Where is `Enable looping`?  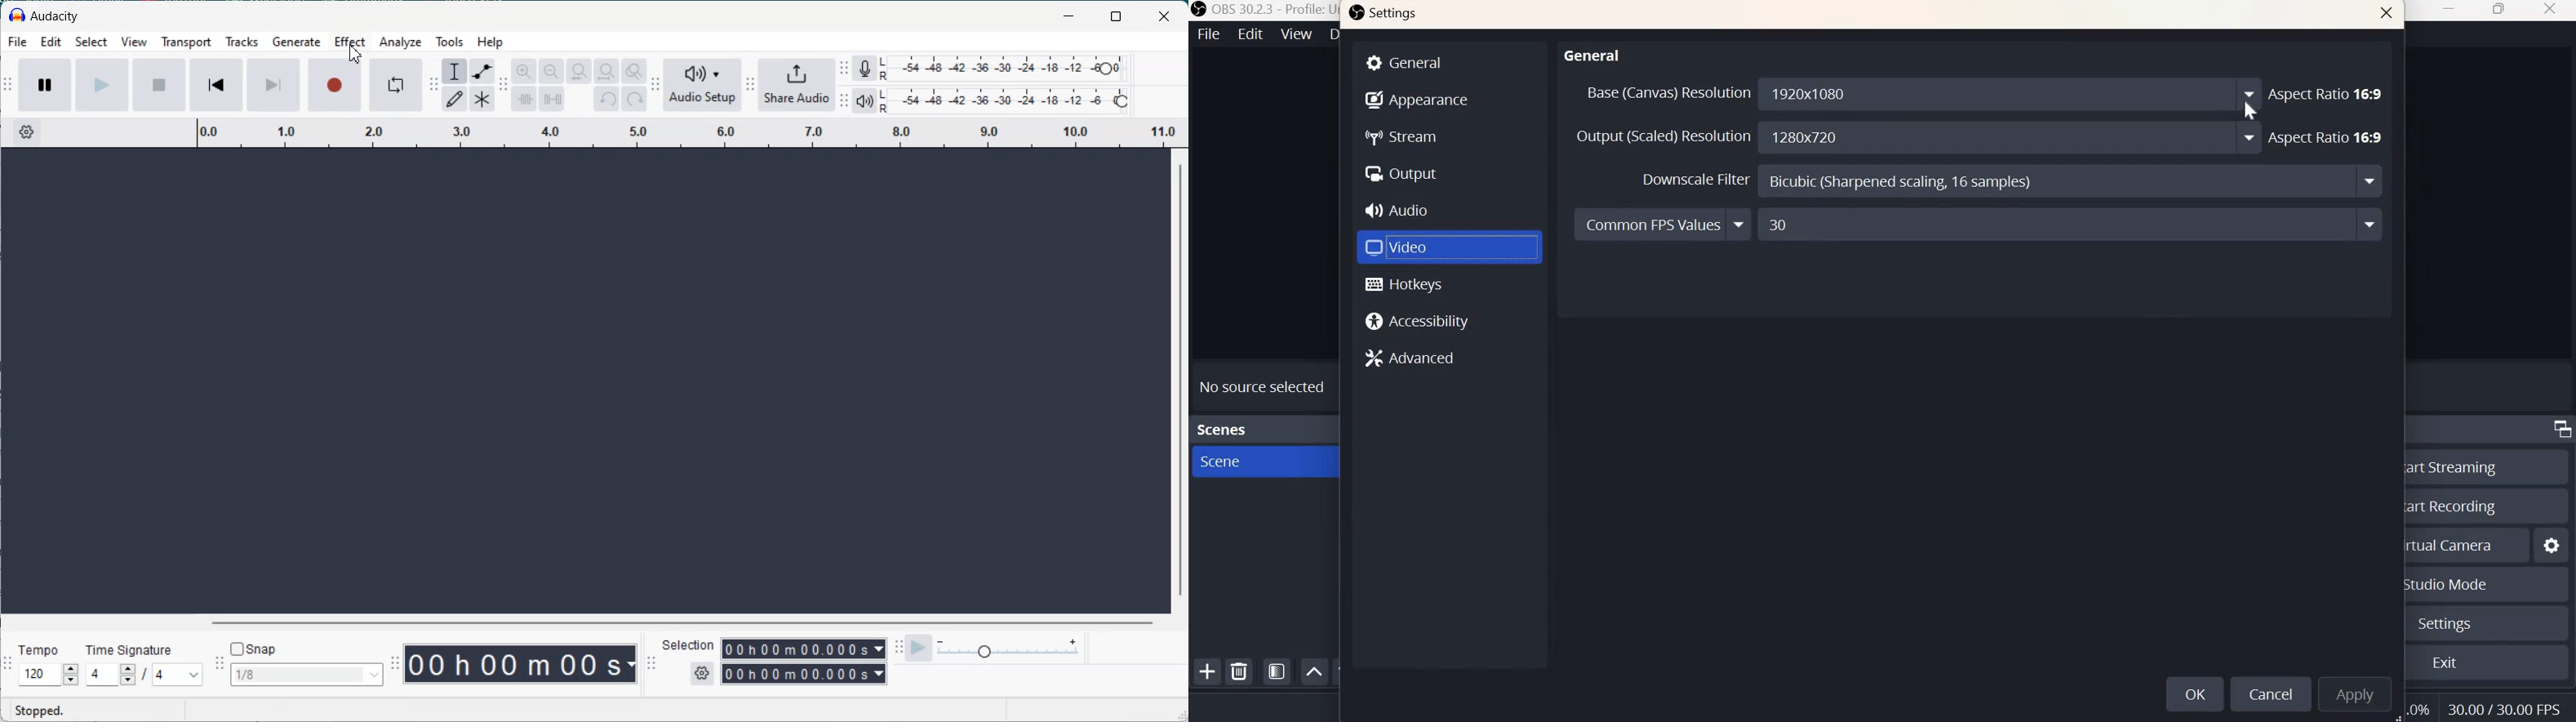
Enable looping is located at coordinates (396, 85).